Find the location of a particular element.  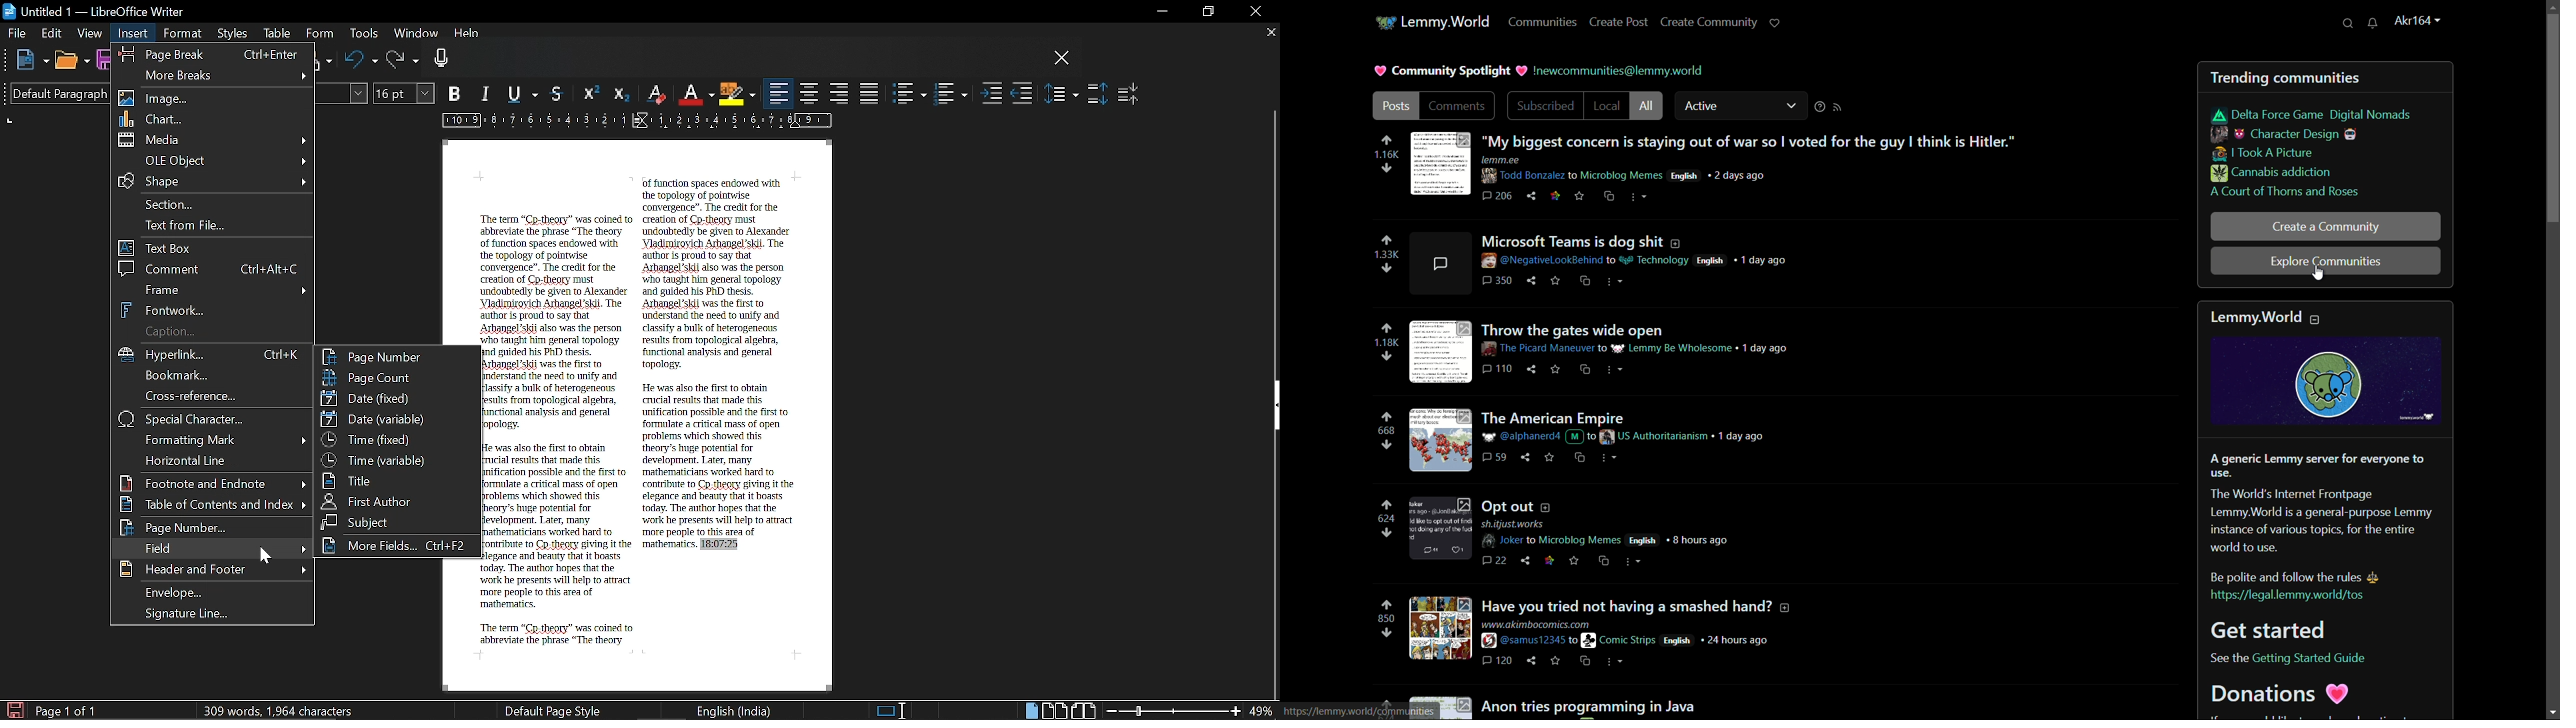

Special character is located at coordinates (214, 419).